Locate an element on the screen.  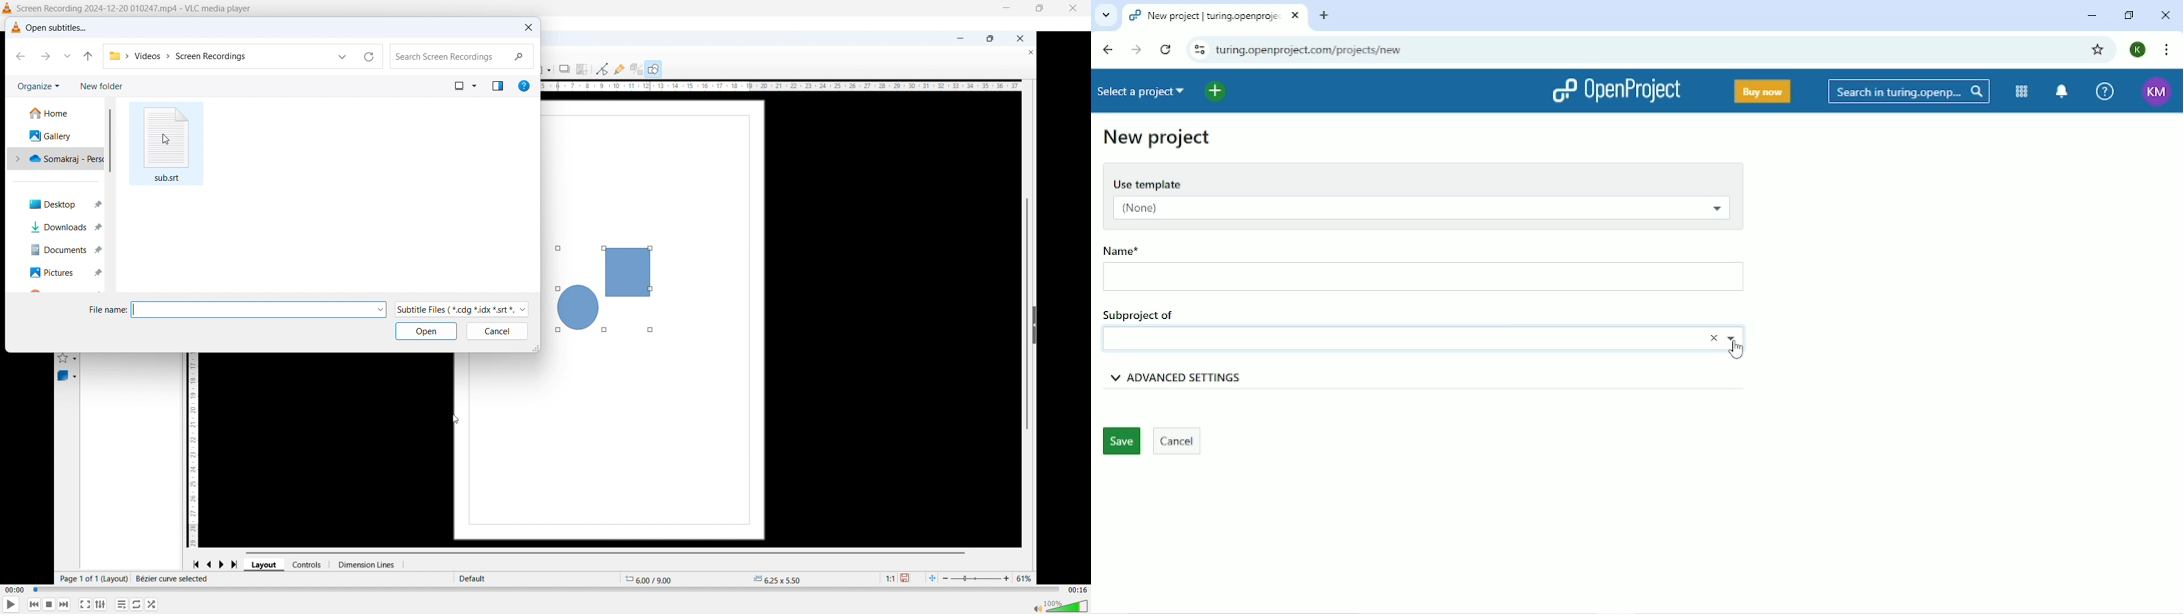
Restore down is located at coordinates (2132, 16).